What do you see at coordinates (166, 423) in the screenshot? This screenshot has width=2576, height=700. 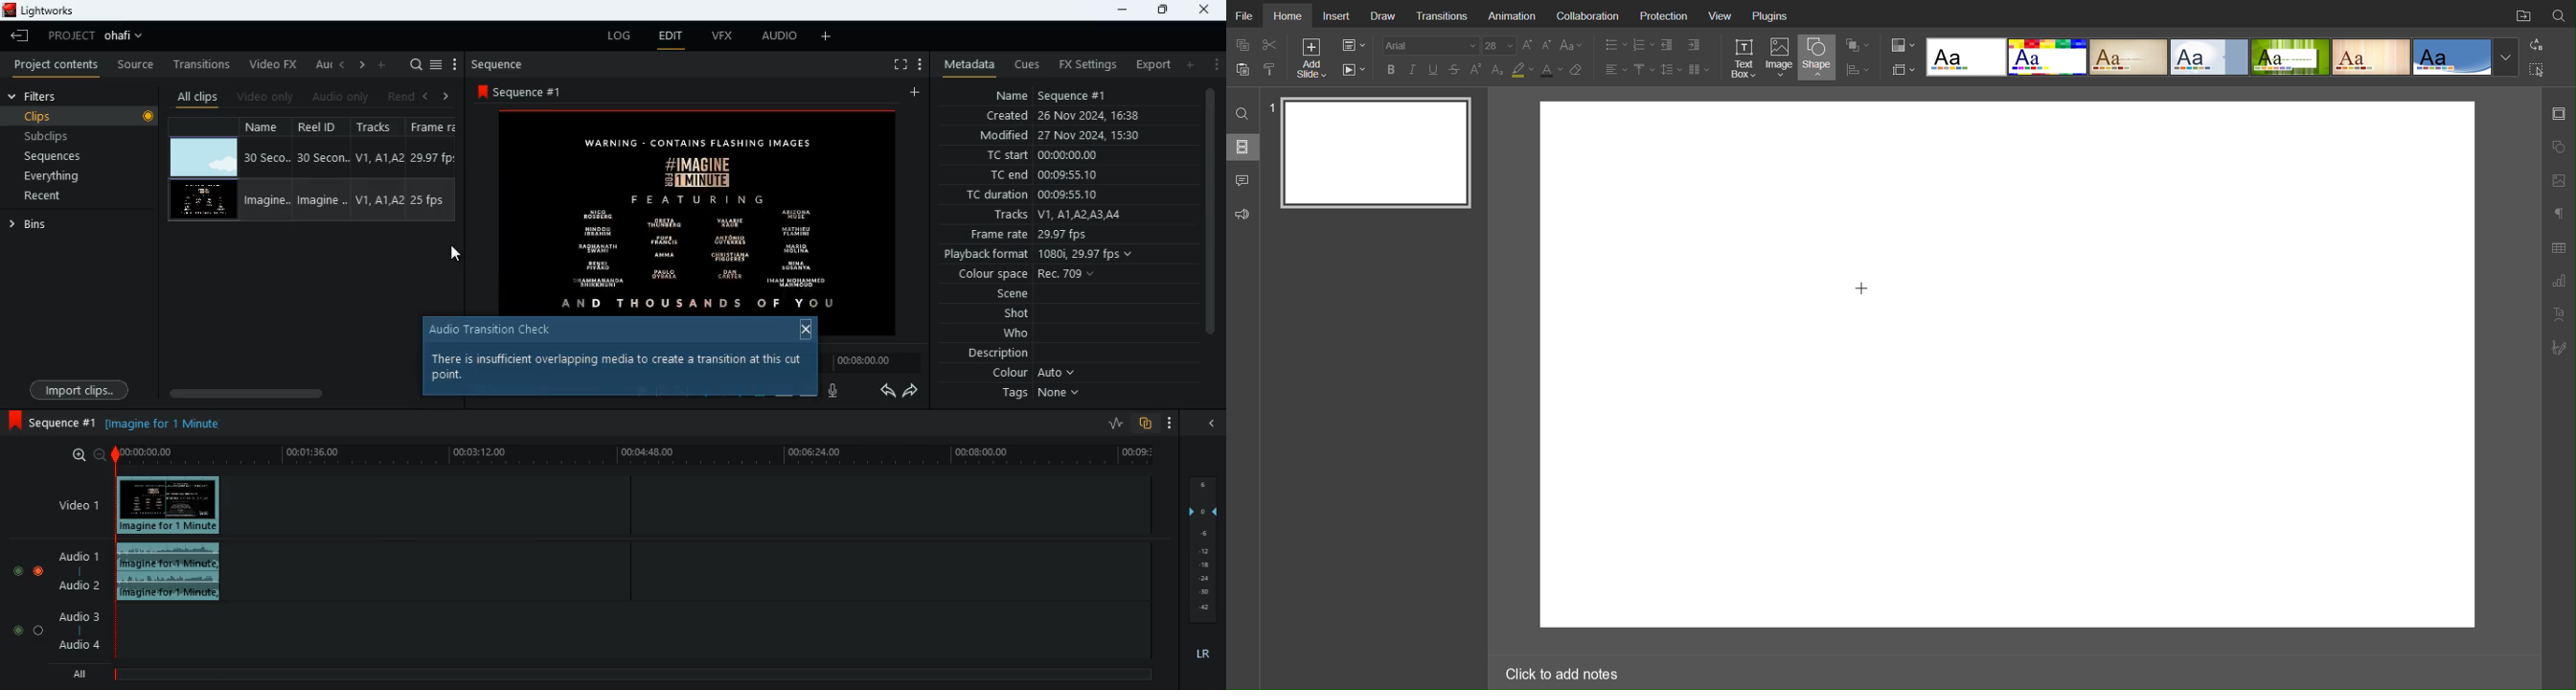 I see `Imagine for 1 Minute` at bounding box center [166, 423].